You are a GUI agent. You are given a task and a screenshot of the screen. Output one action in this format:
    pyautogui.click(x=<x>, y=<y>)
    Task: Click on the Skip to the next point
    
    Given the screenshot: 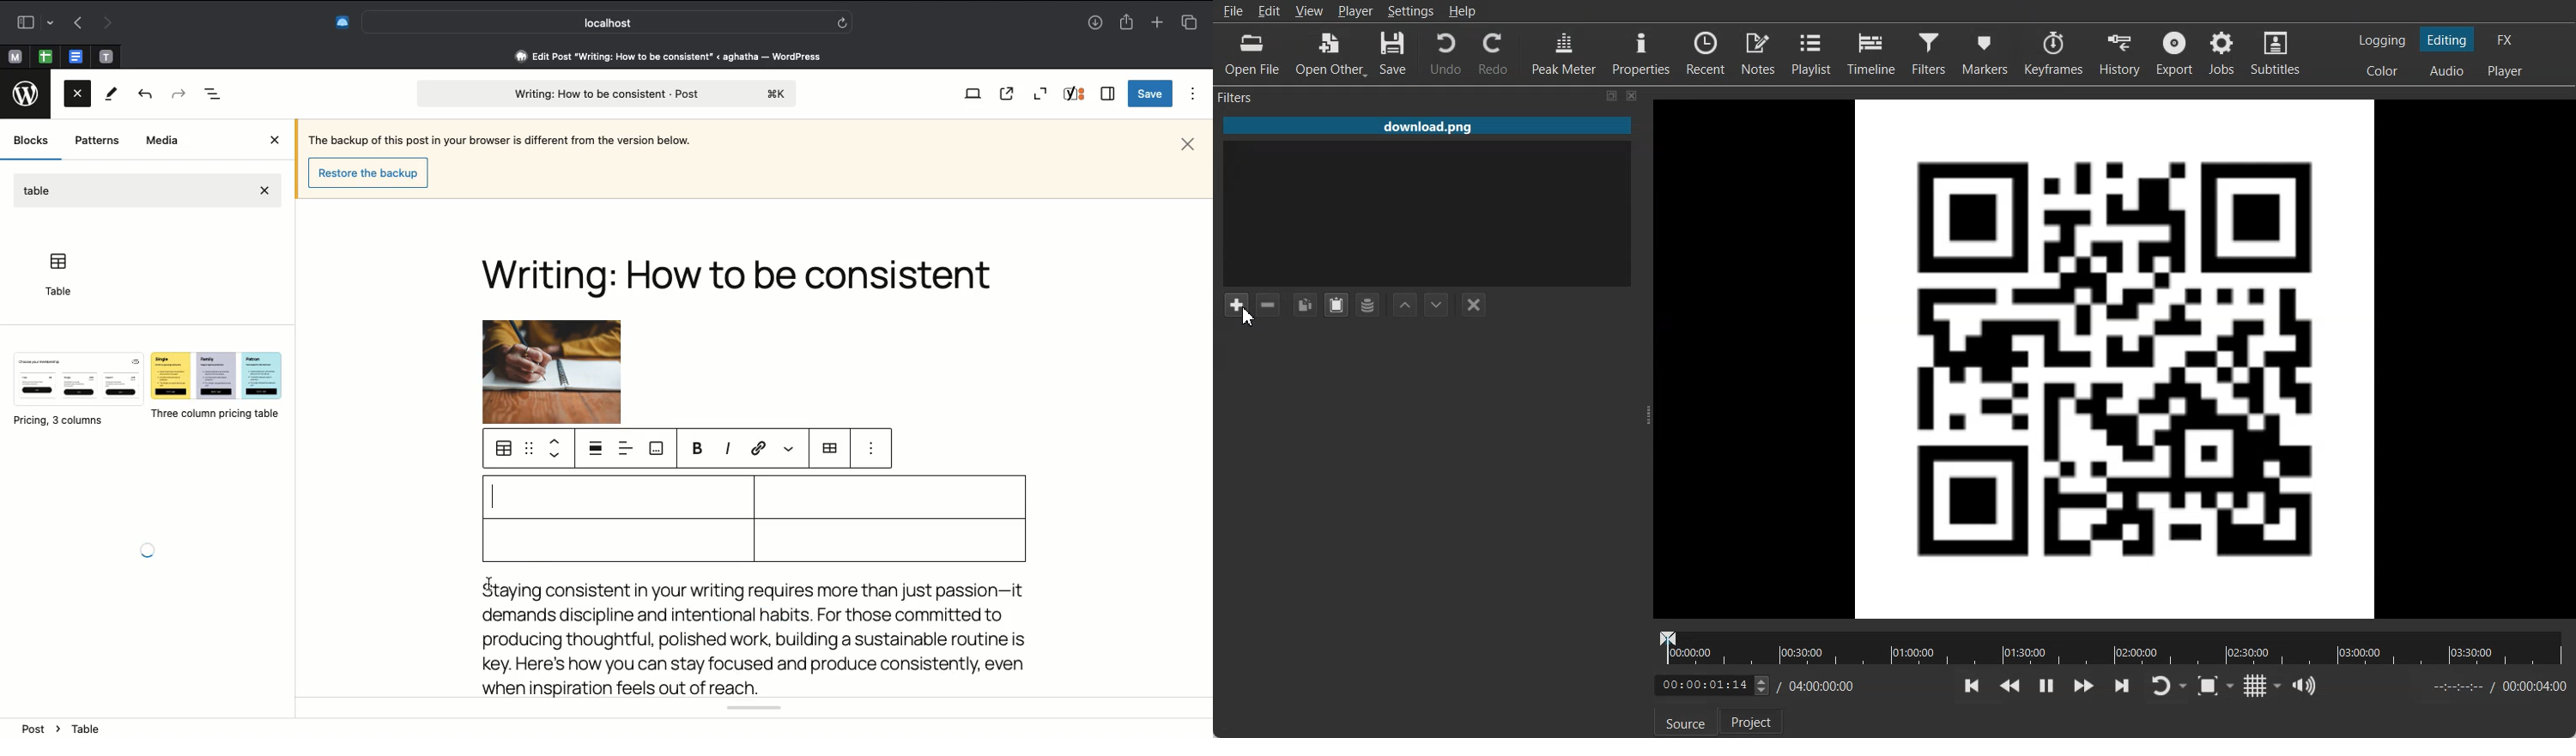 What is the action you would take?
    pyautogui.click(x=2121, y=685)
    